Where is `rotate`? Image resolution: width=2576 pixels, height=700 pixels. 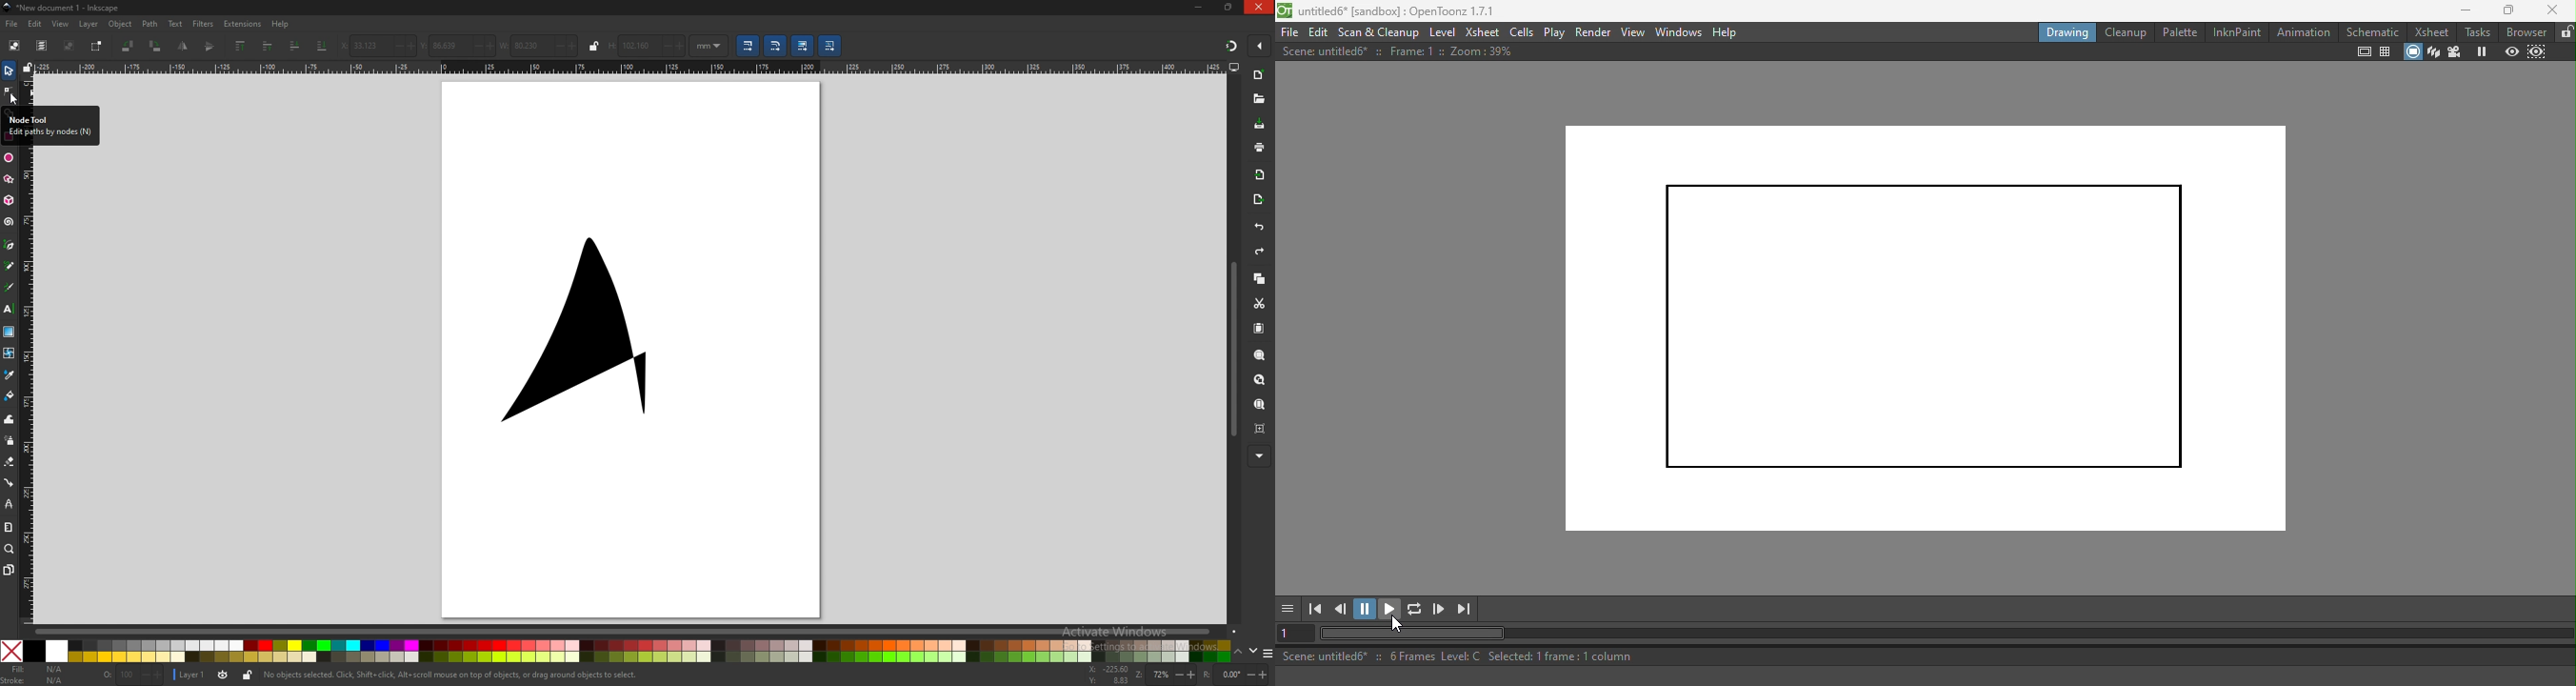
rotate is located at coordinates (1236, 674).